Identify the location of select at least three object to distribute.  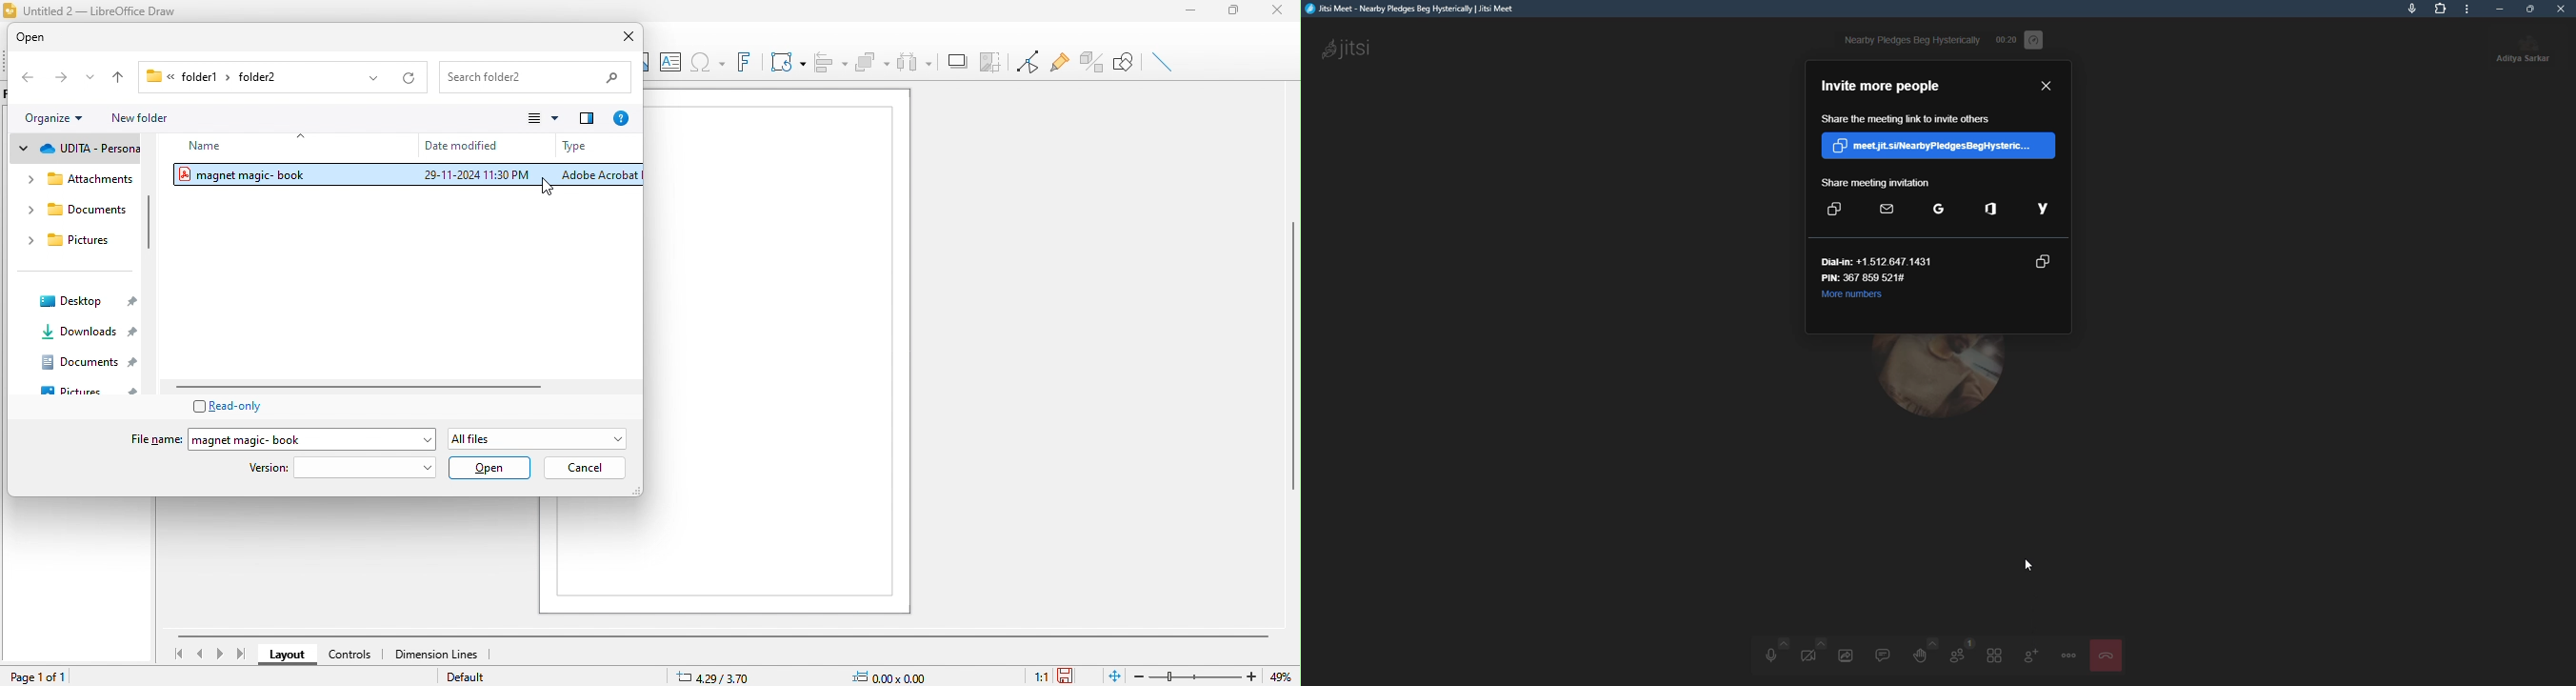
(916, 60).